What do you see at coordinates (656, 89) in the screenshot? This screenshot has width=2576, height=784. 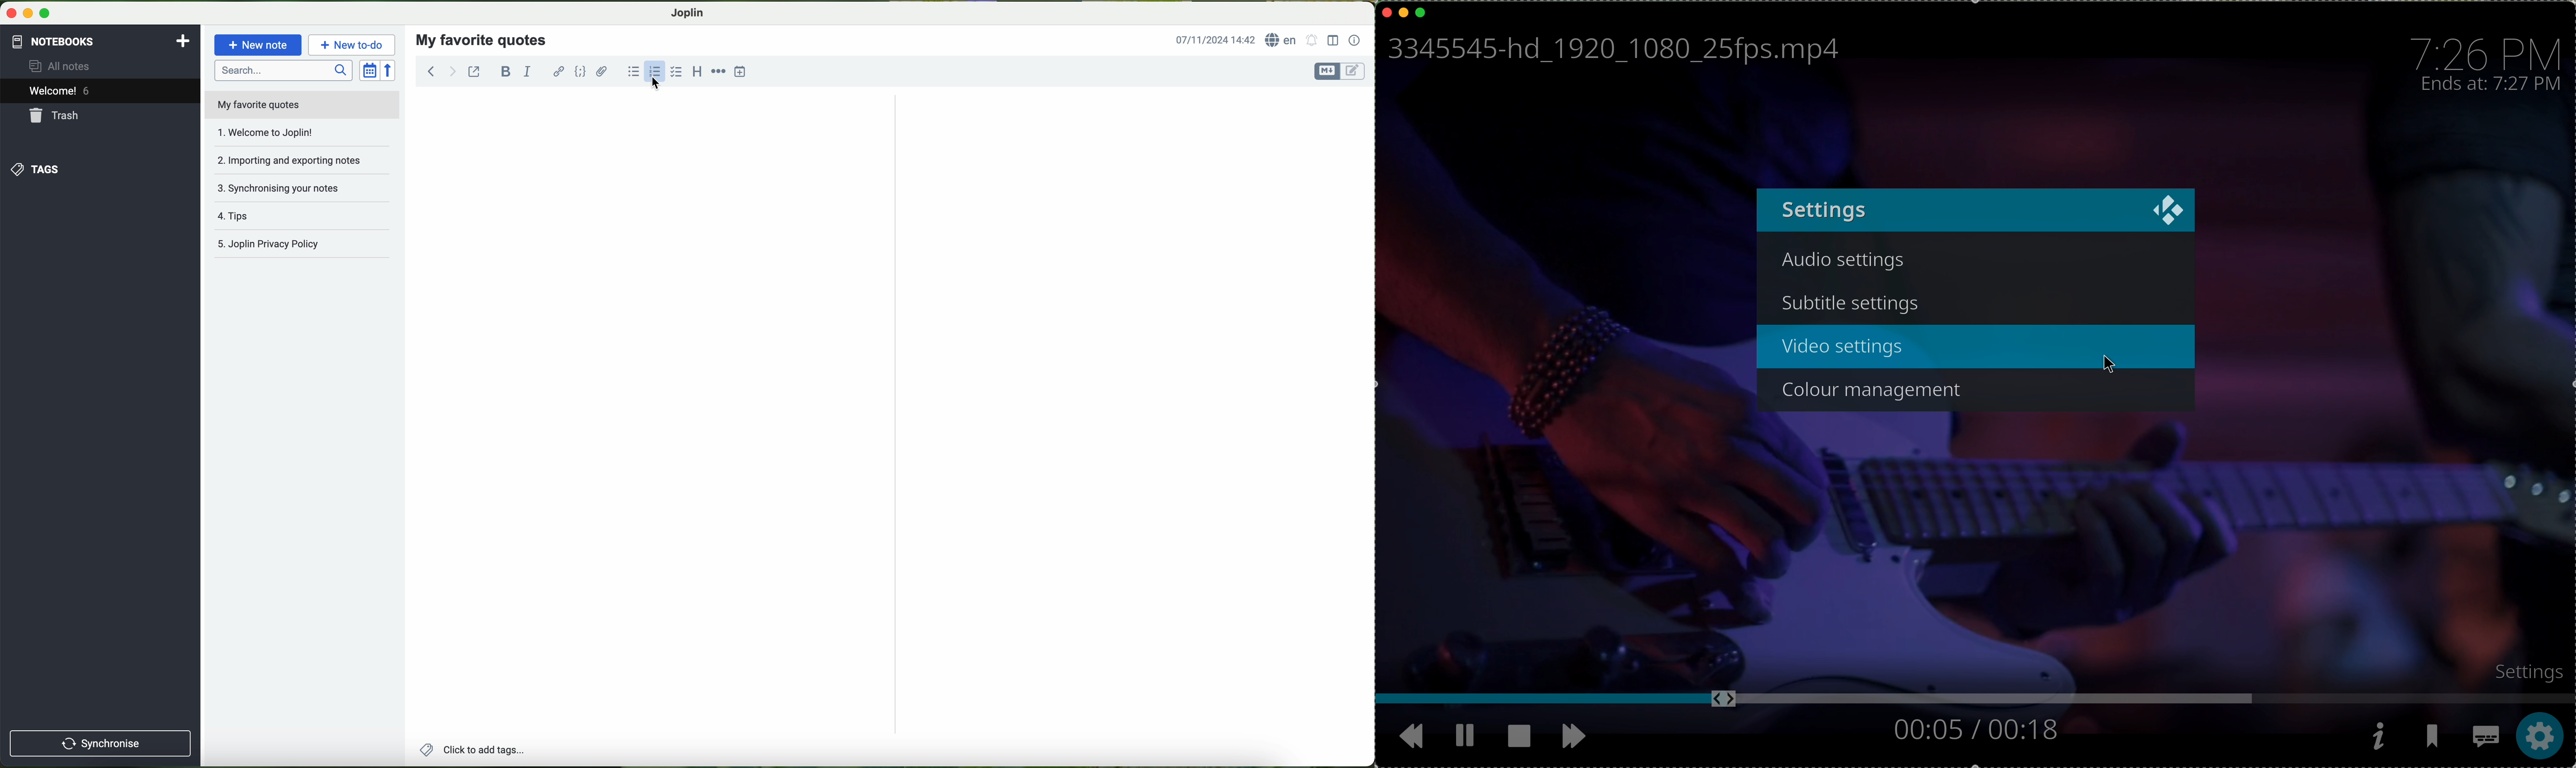 I see `cursor` at bounding box center [656, 89].